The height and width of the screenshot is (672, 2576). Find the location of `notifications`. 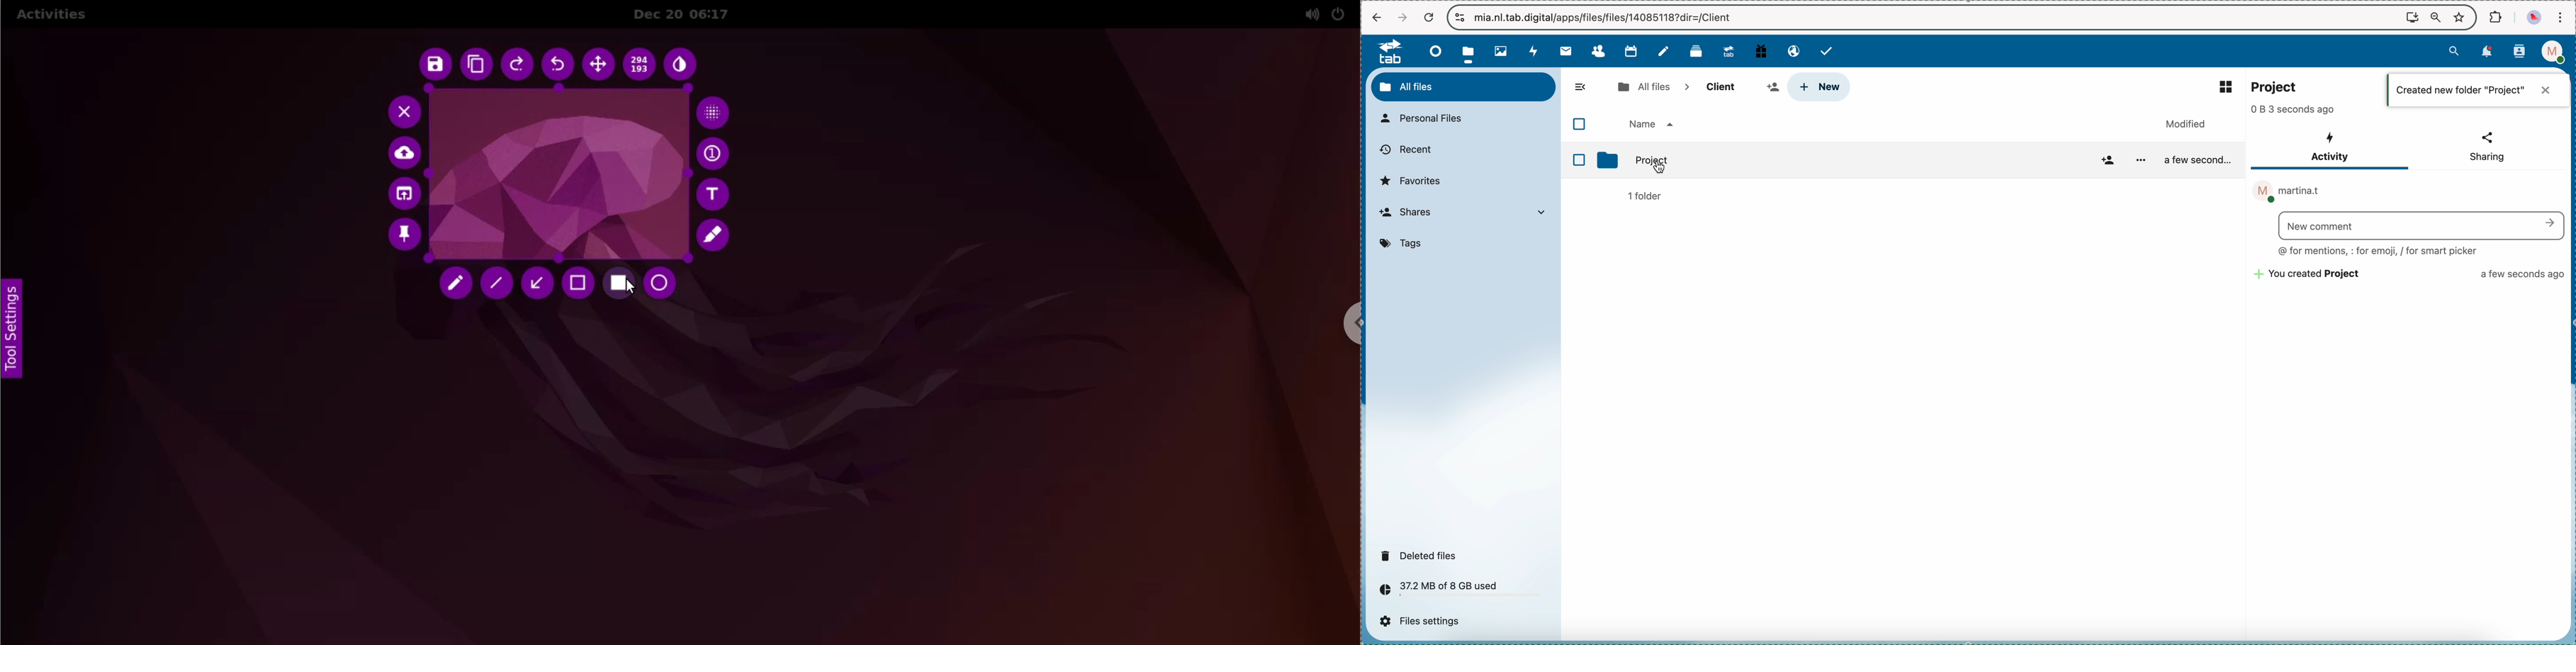

notifications is located at coordinates (2485, 52).